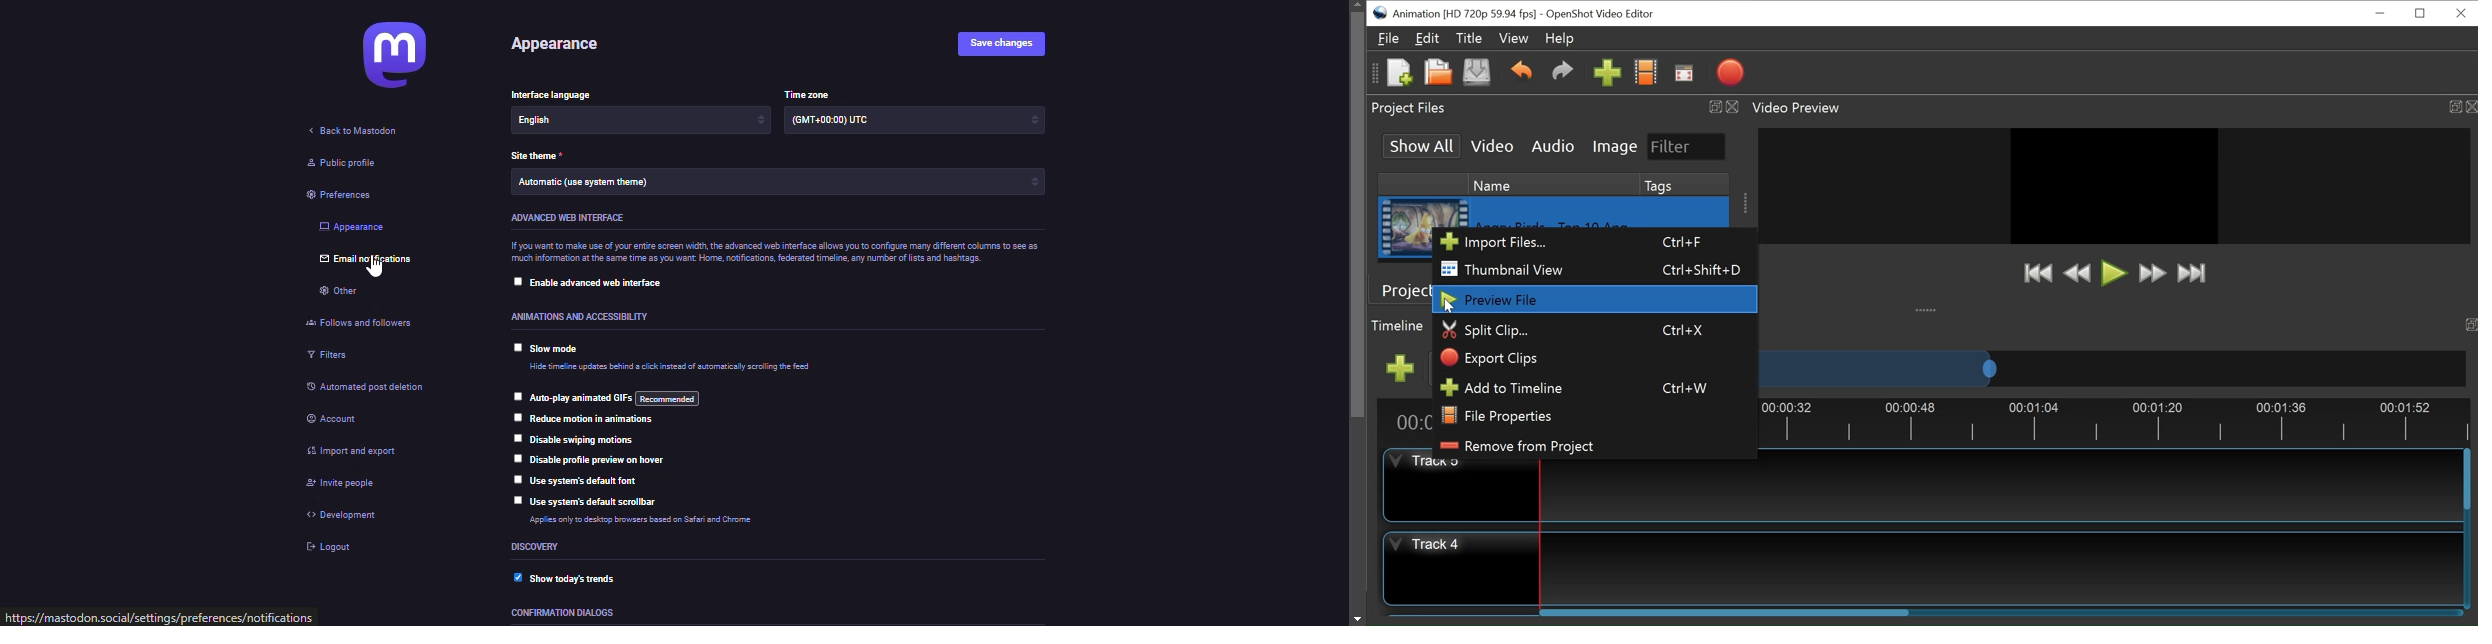 This screenshot has height=644, width=2492. What do you see at coordinates (372, 260) in the screenshot?
I see `email notifications` at bounding box center [372, 260].